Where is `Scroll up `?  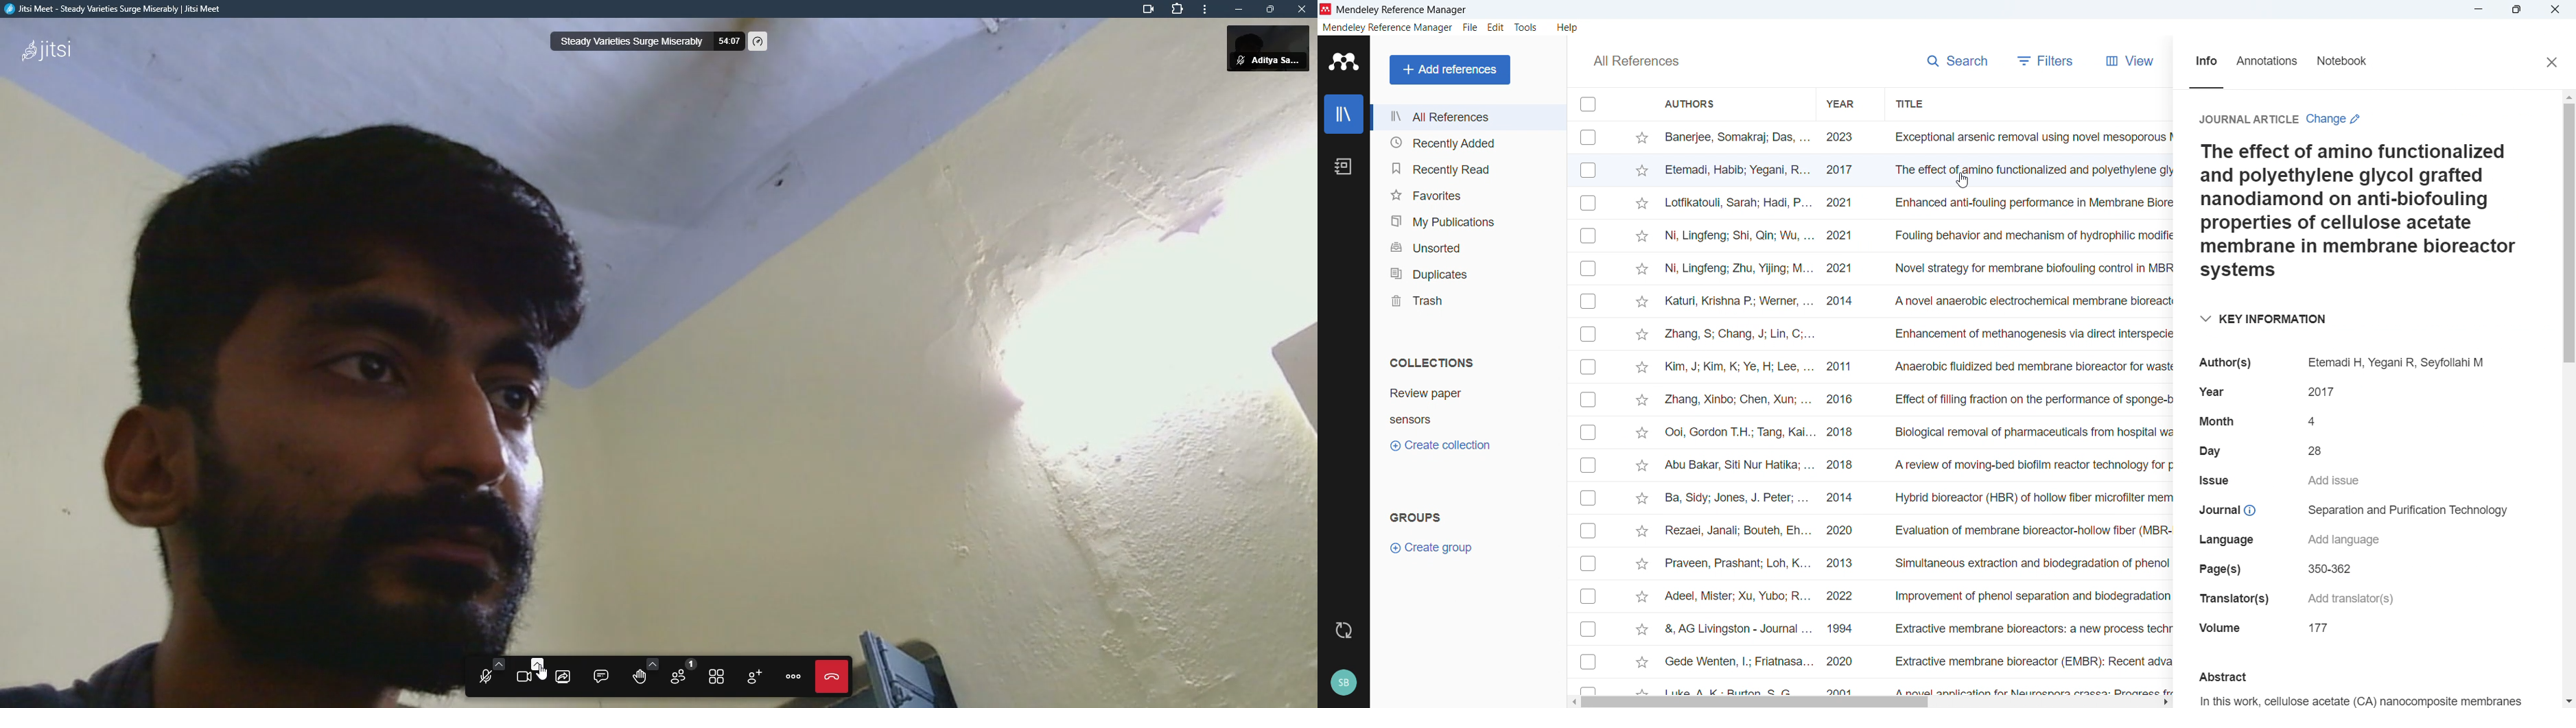 Scroll up  is located at coordinates (2569, 96).